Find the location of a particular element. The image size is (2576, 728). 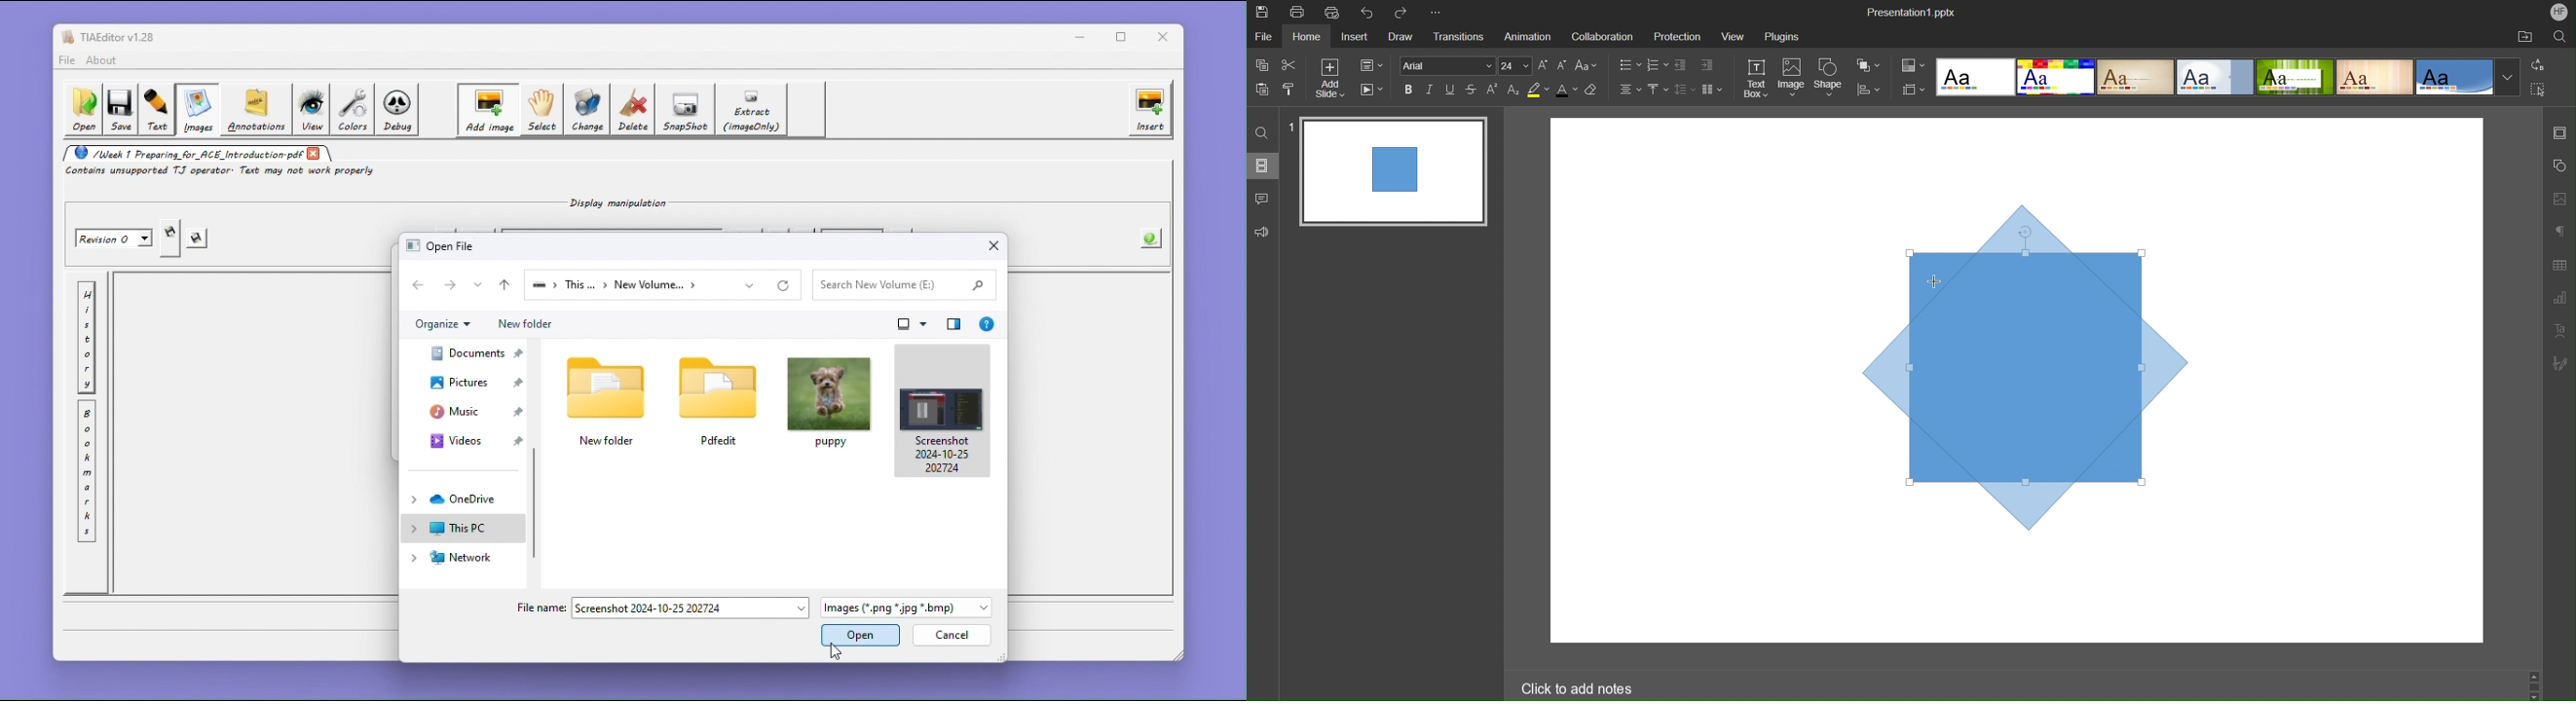

Underline is located at coordinates (1449, 90).